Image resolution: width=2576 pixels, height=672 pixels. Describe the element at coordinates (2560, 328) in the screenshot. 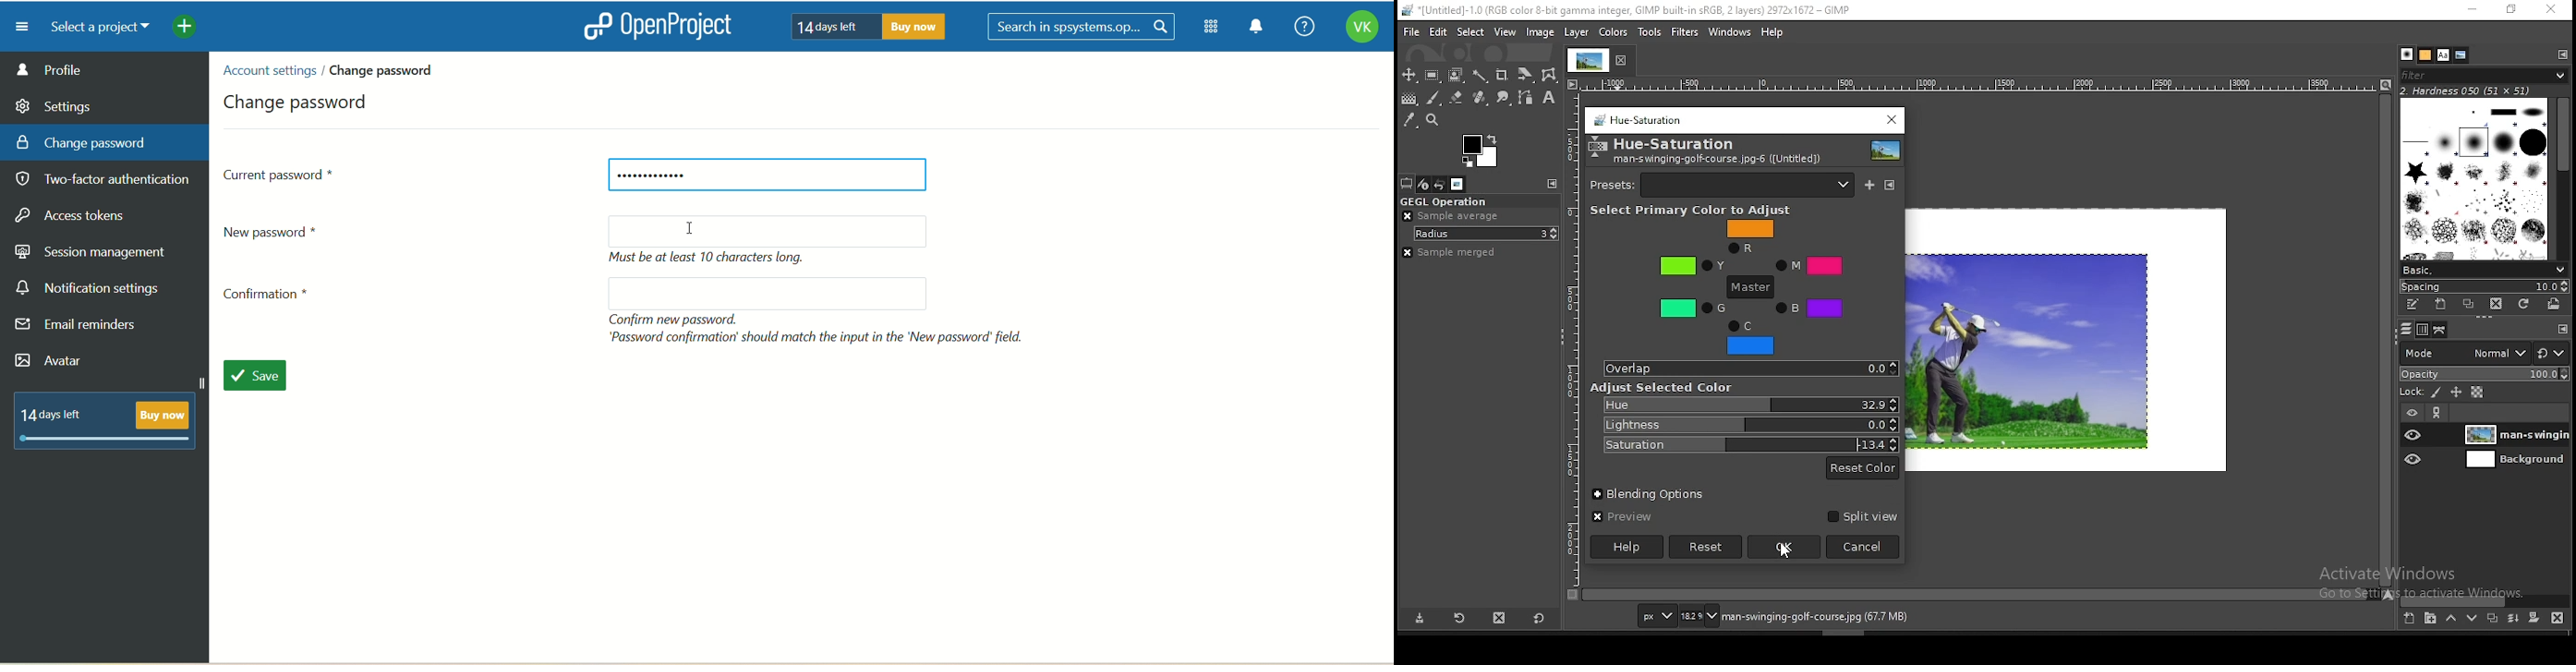

I see `configure this tab` at that location.